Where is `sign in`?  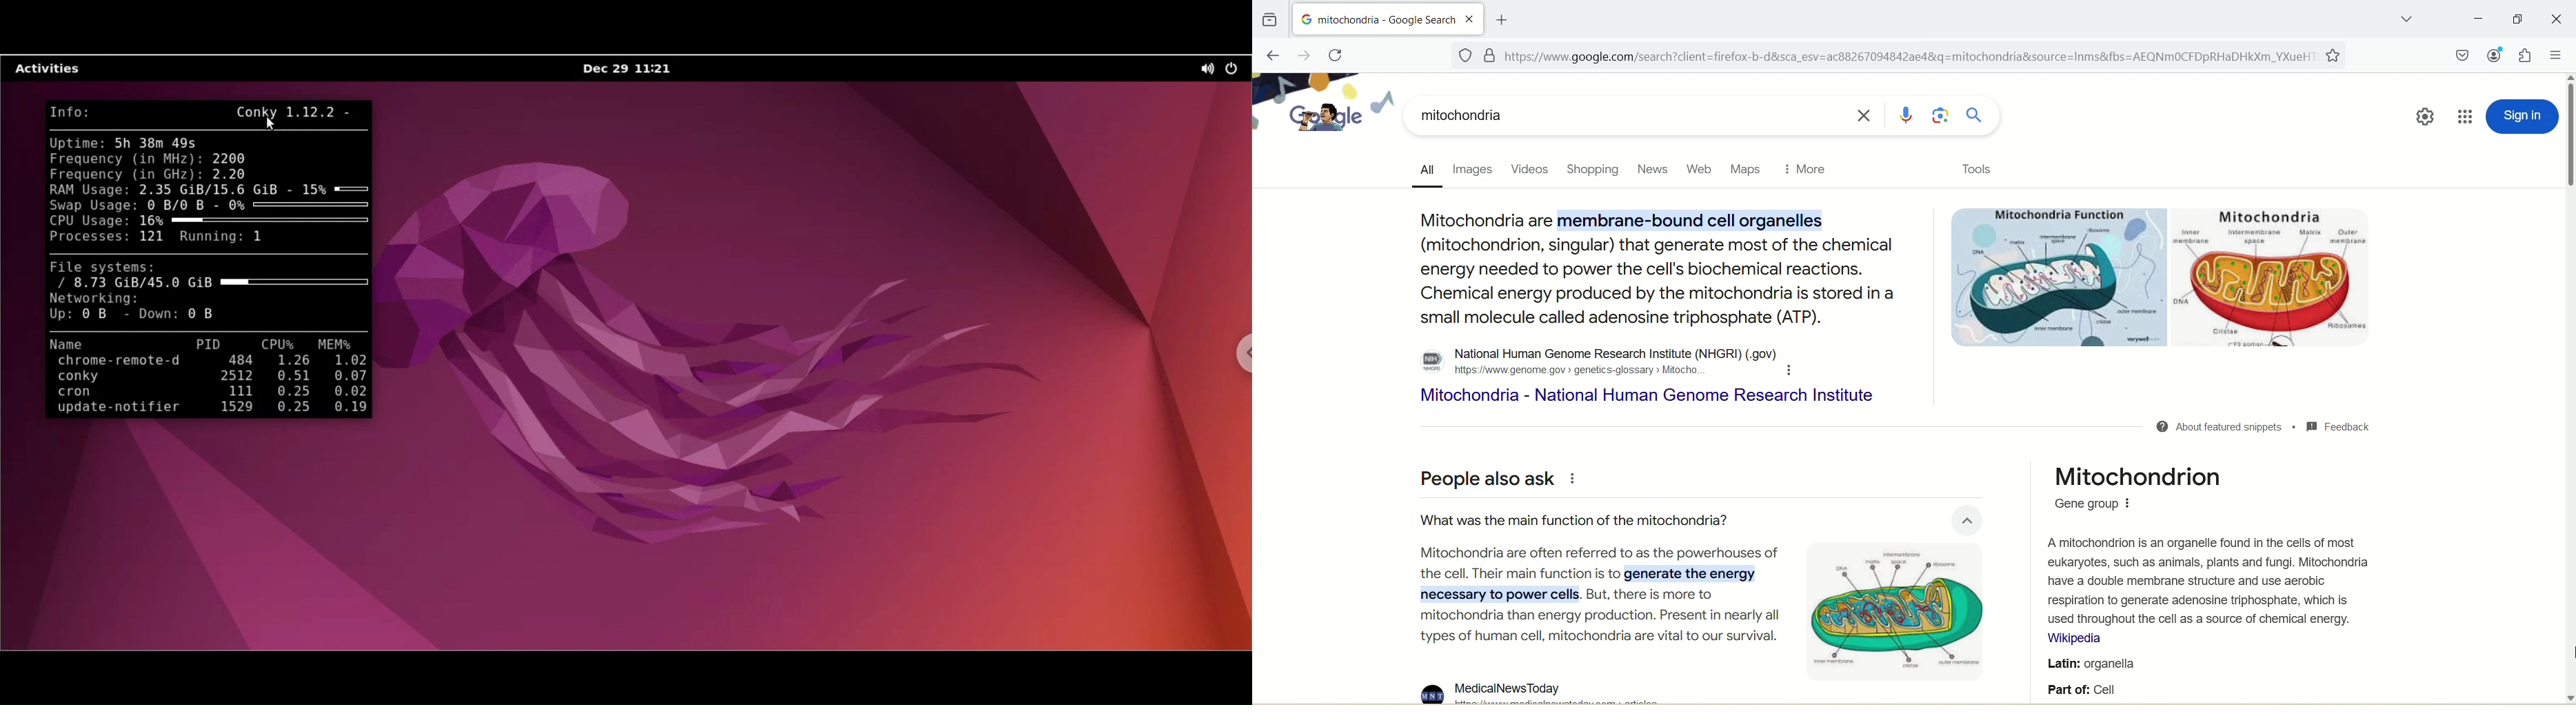 sign in is located at coordinates (2523, 117).